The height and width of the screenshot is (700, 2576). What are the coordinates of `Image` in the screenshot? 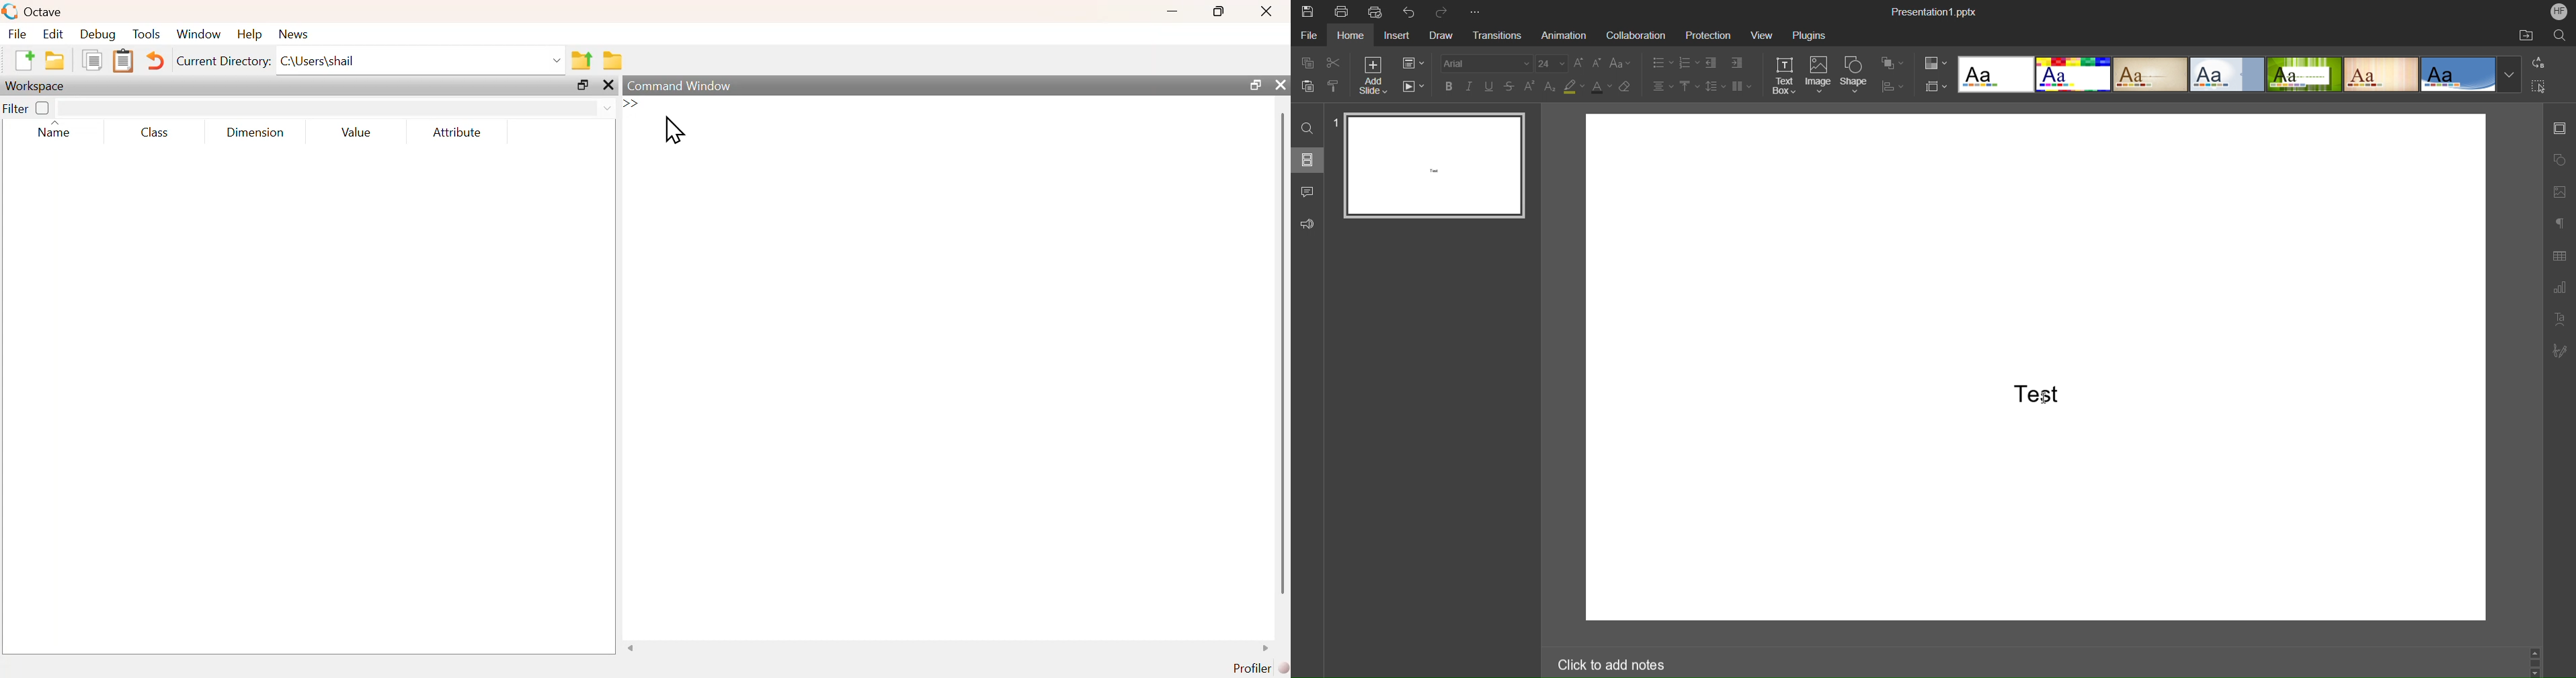 It's located at (1819, 75).